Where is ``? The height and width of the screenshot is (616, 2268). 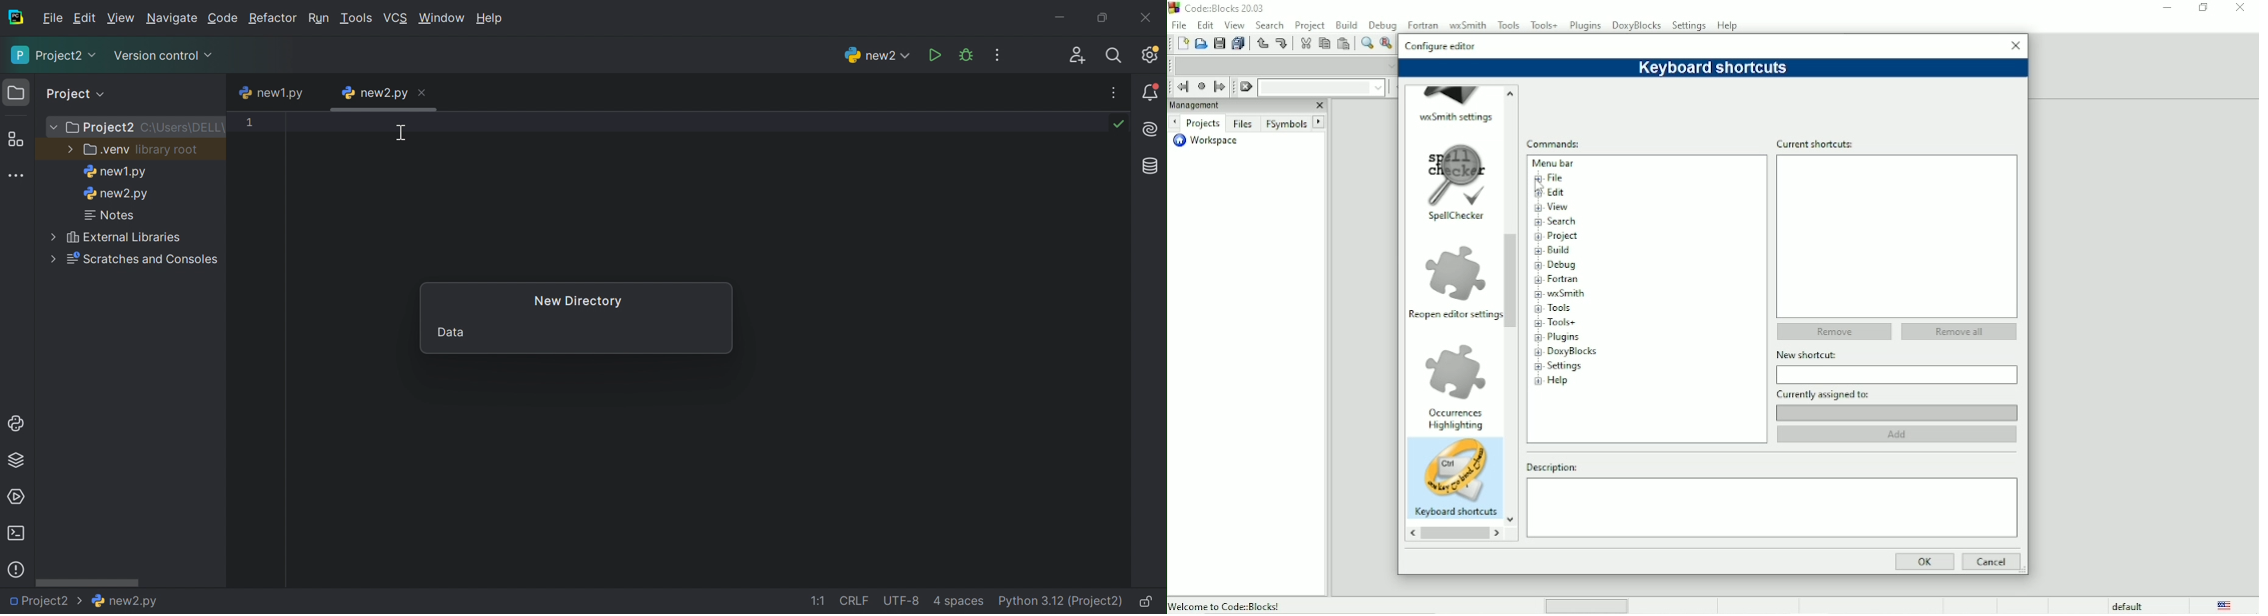  is located at coordinates (1897, 375).